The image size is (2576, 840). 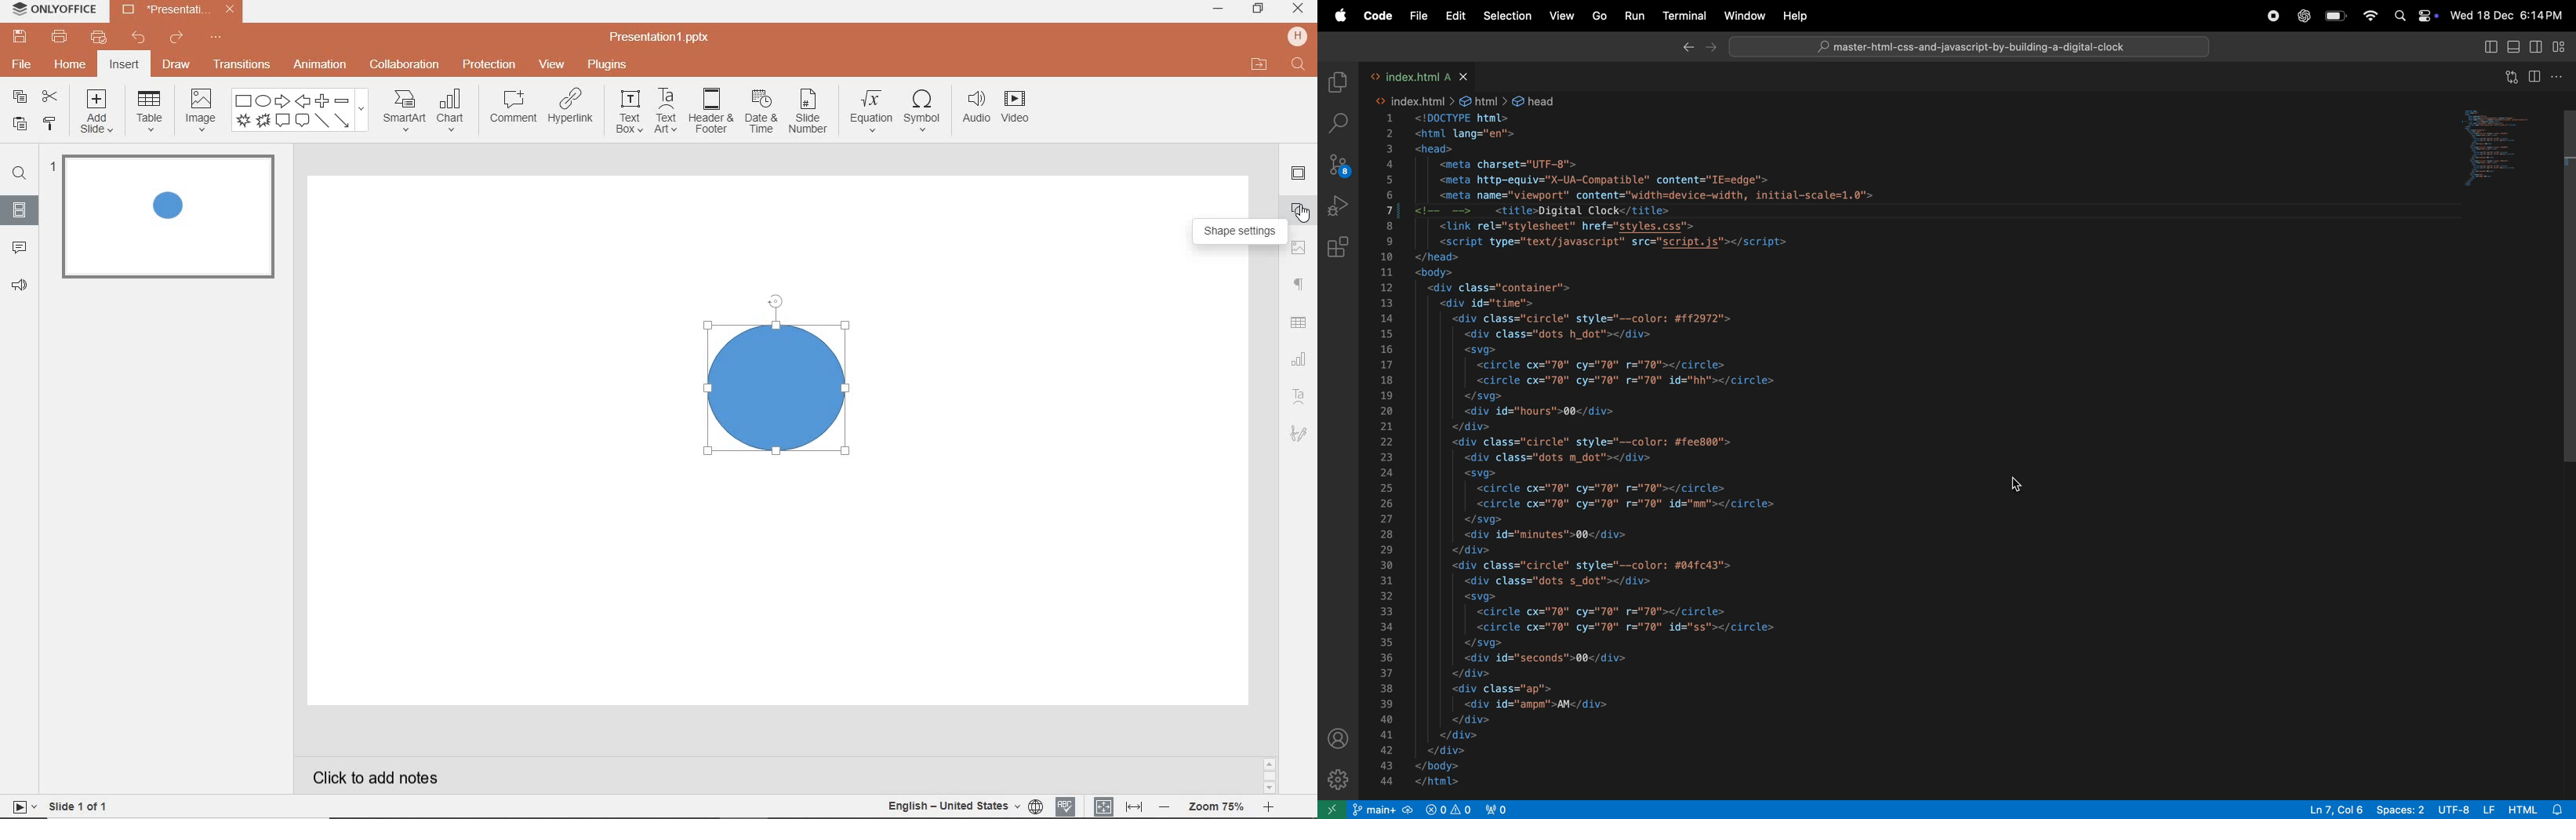 What do you see at coordinates (1964, 43) in the screenshot?
I see `file` at bounding box center [1964, 43].